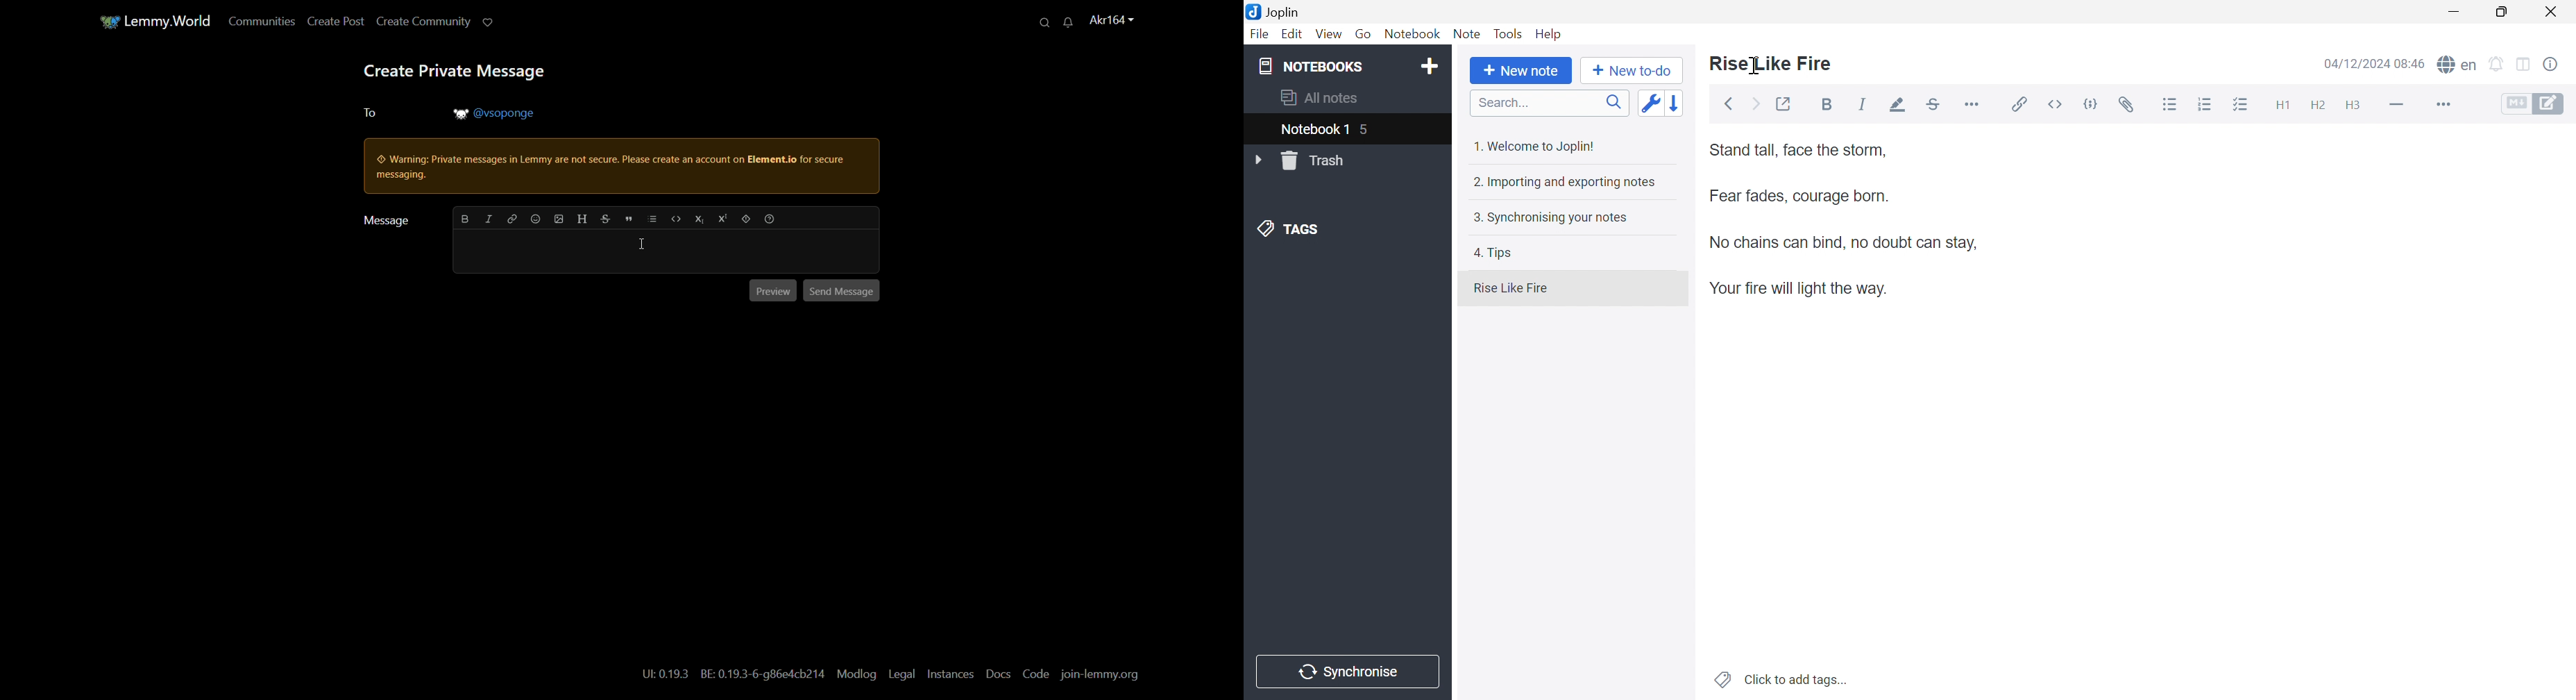  I want to click on formatting help, so click(771, 219).